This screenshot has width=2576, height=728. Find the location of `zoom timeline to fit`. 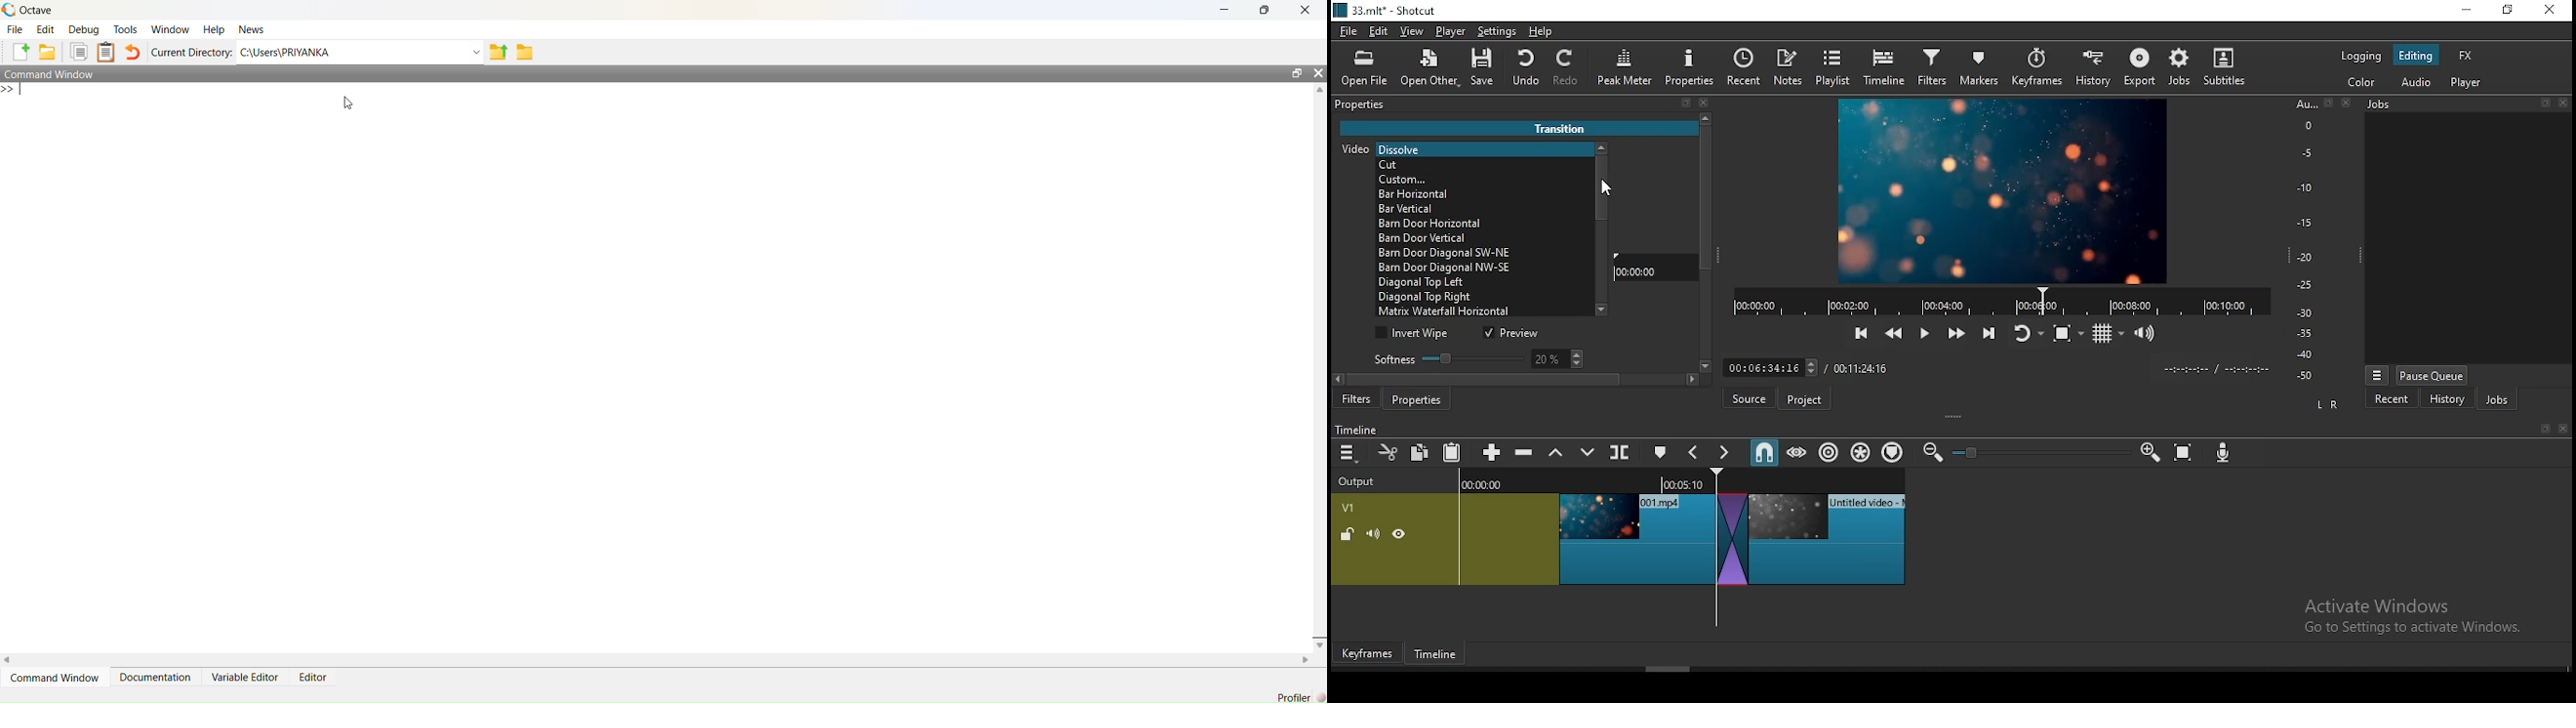

zoom timeline to fit is located at coordinates (2185, 455).